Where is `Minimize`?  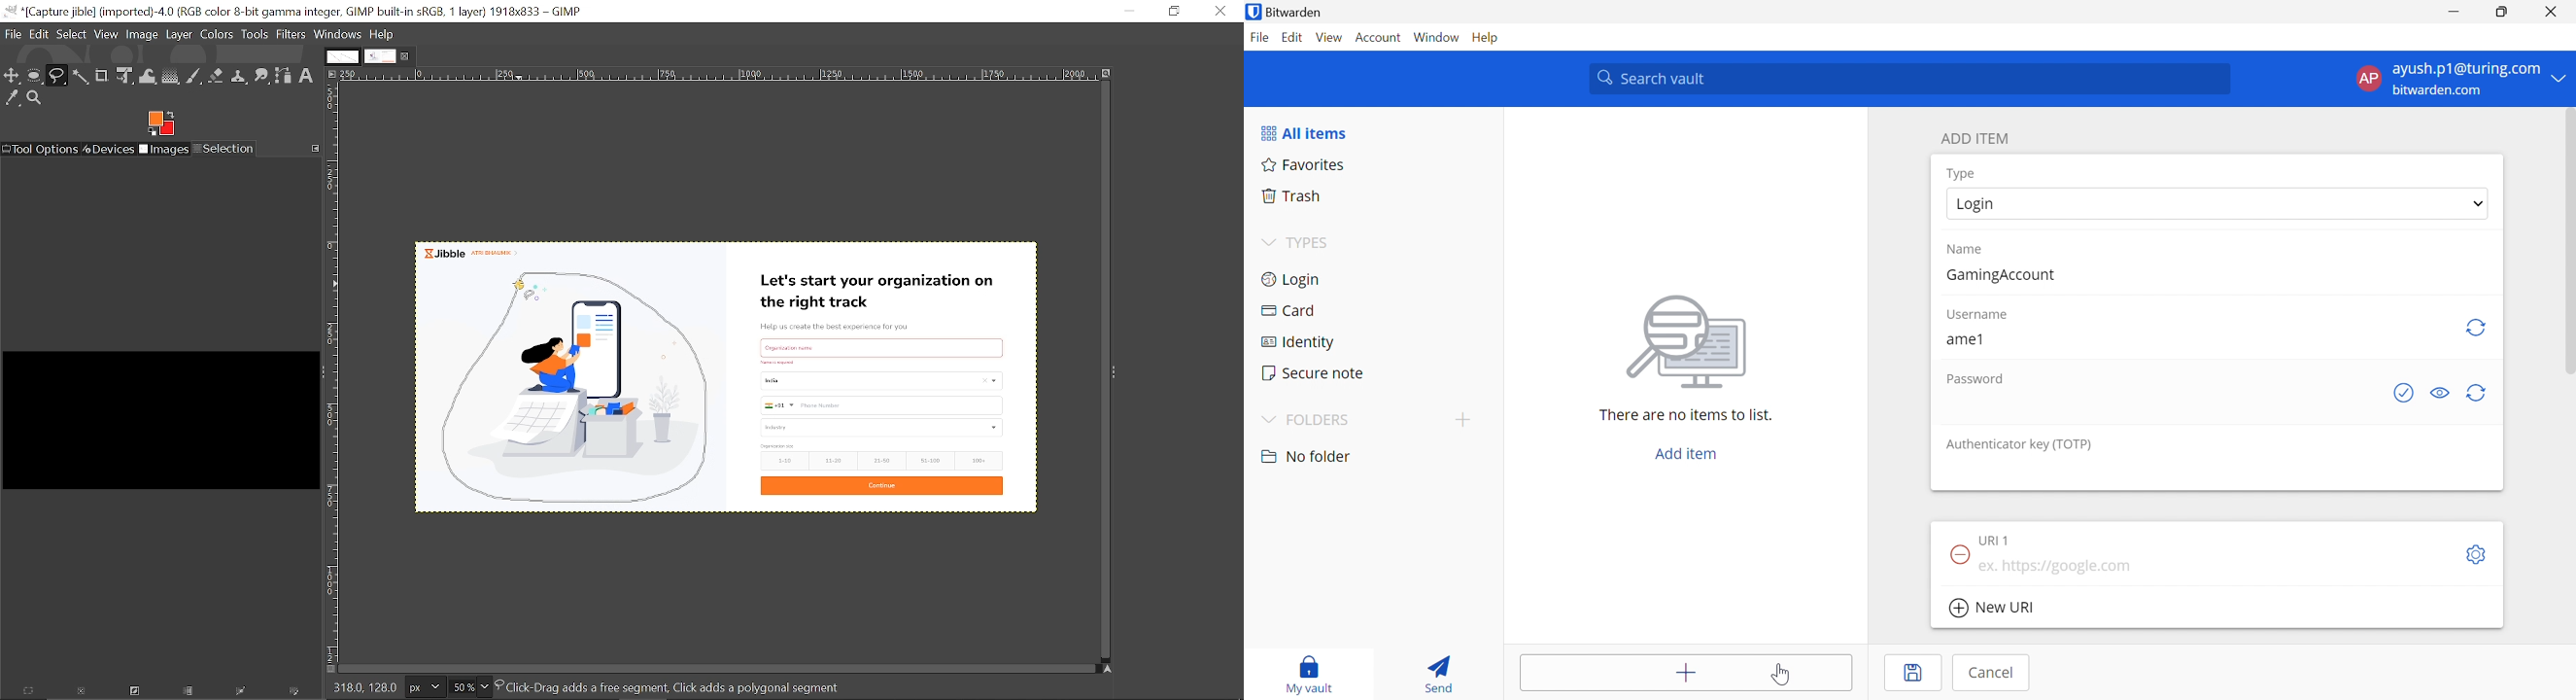
Minimize is located at coordinates (2454, 12).